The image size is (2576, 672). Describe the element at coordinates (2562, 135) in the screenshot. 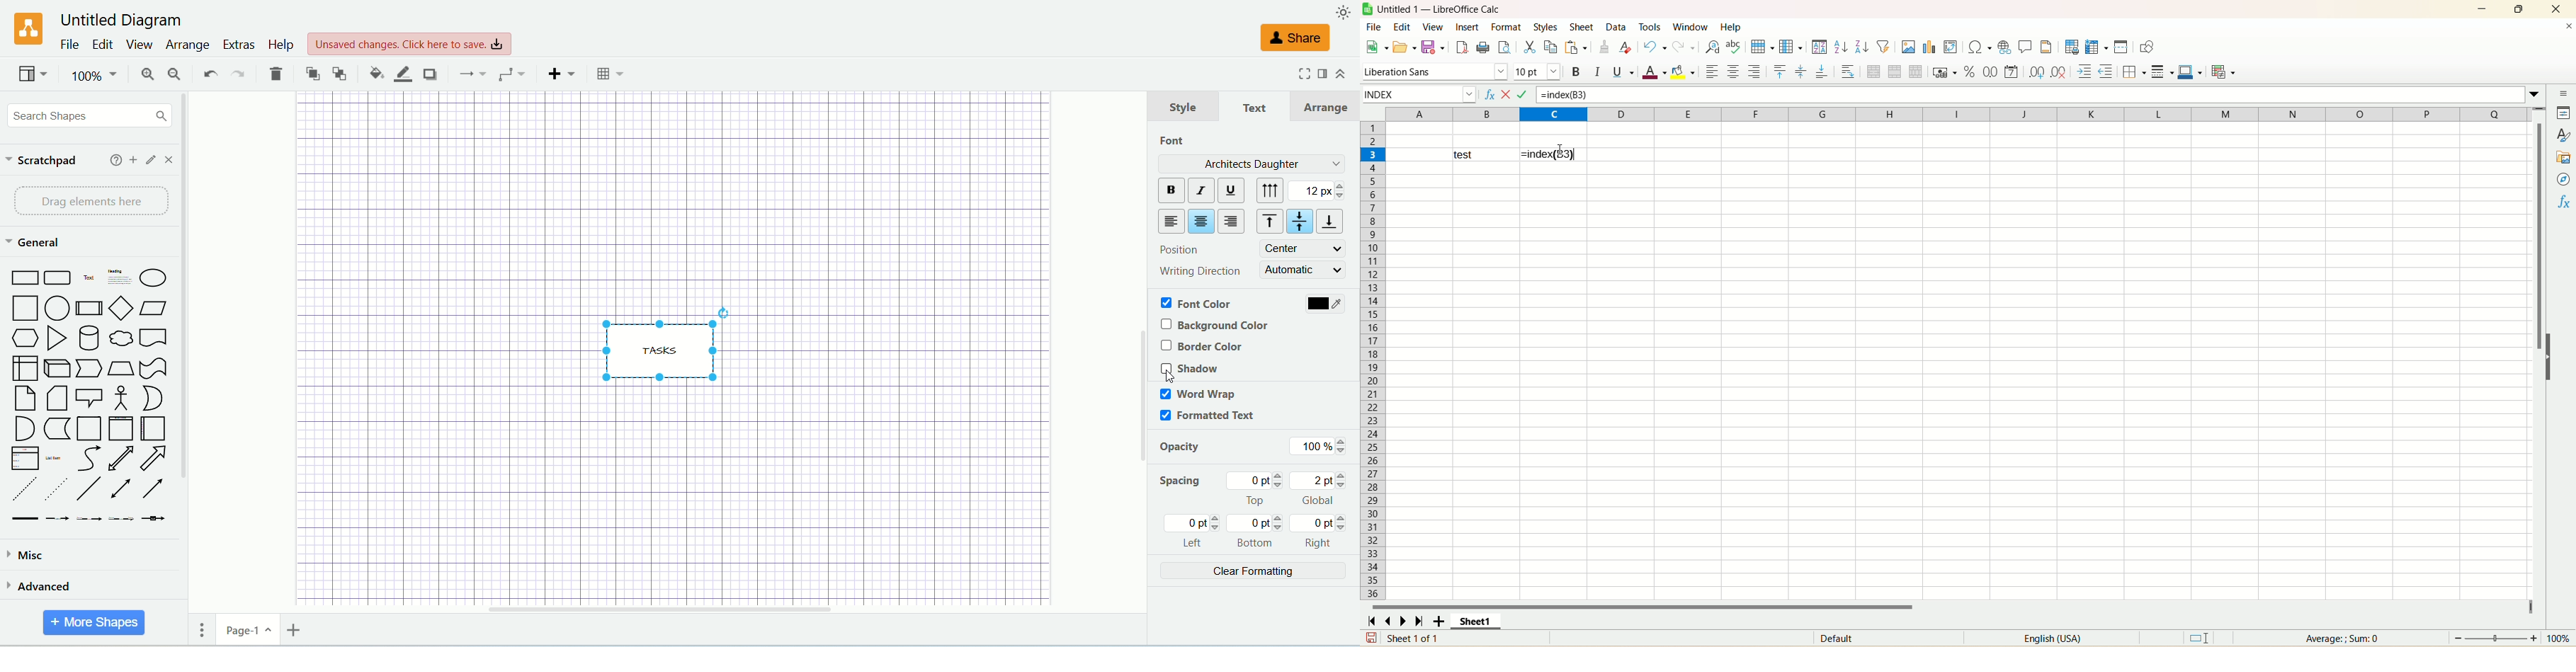

I see `styles` at that location.